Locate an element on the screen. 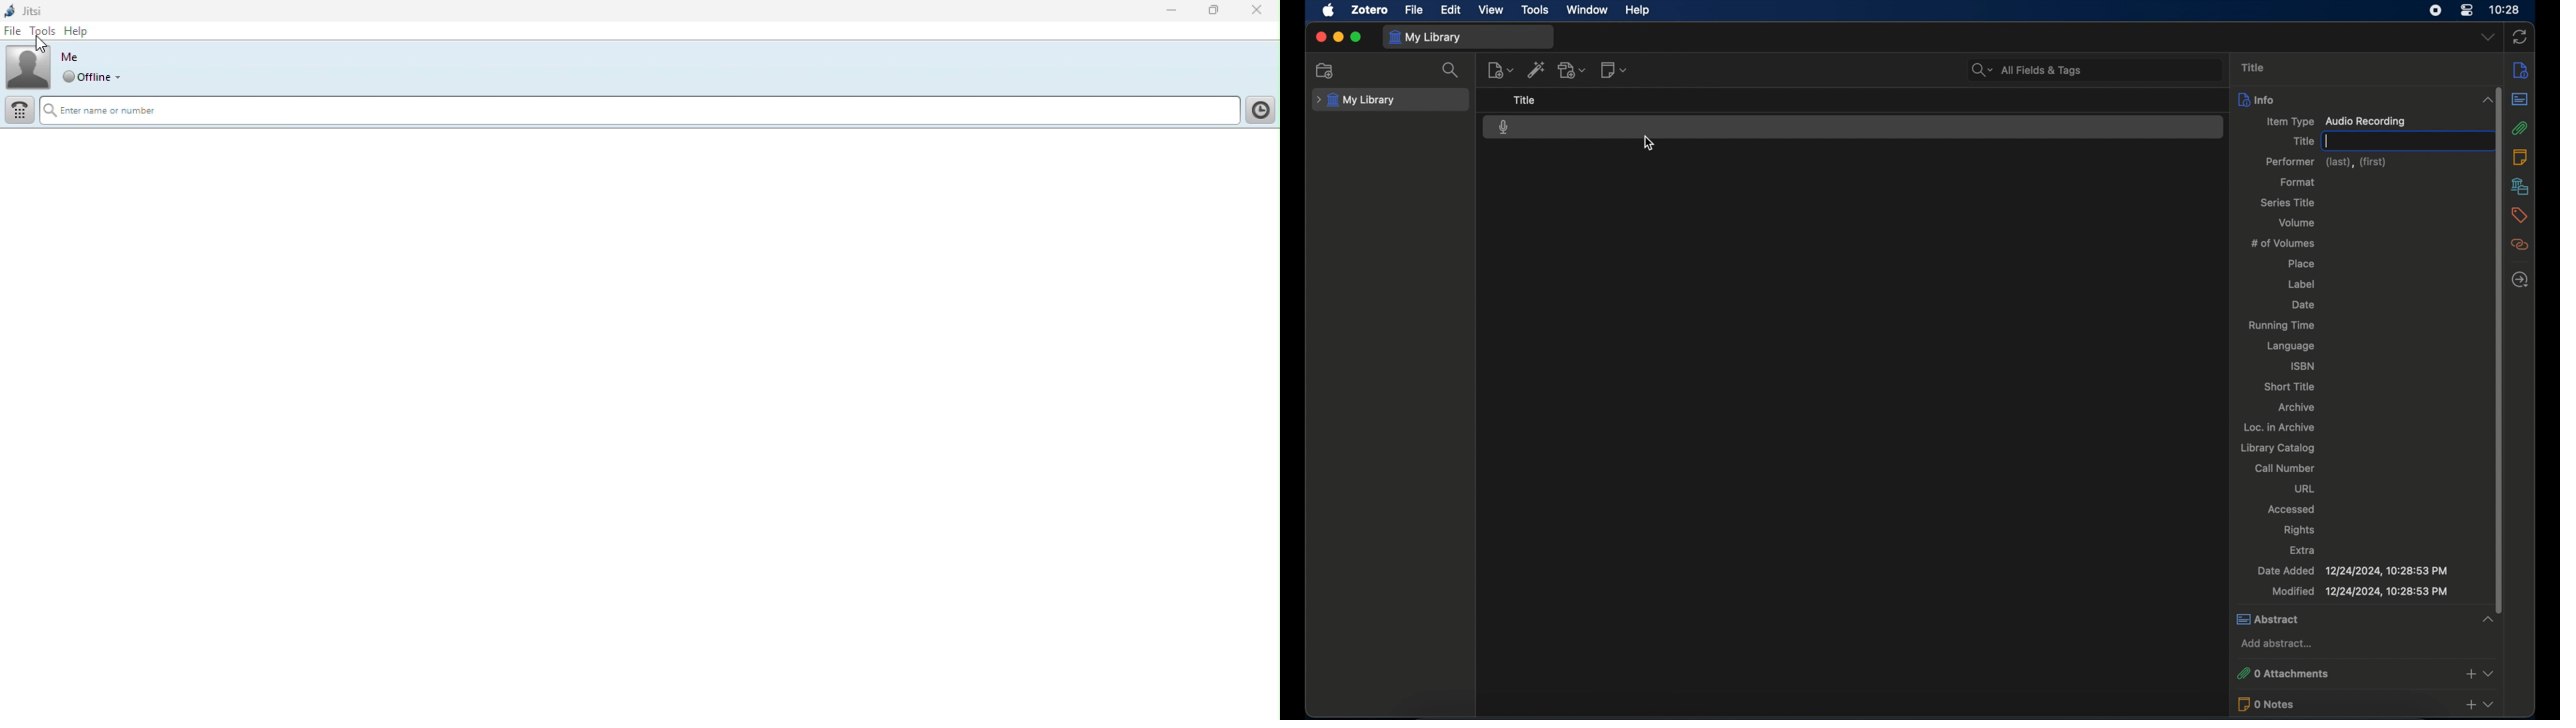 The width and height of the screenshot is (2576, 728). short title is located at coordinates (2291, 387).